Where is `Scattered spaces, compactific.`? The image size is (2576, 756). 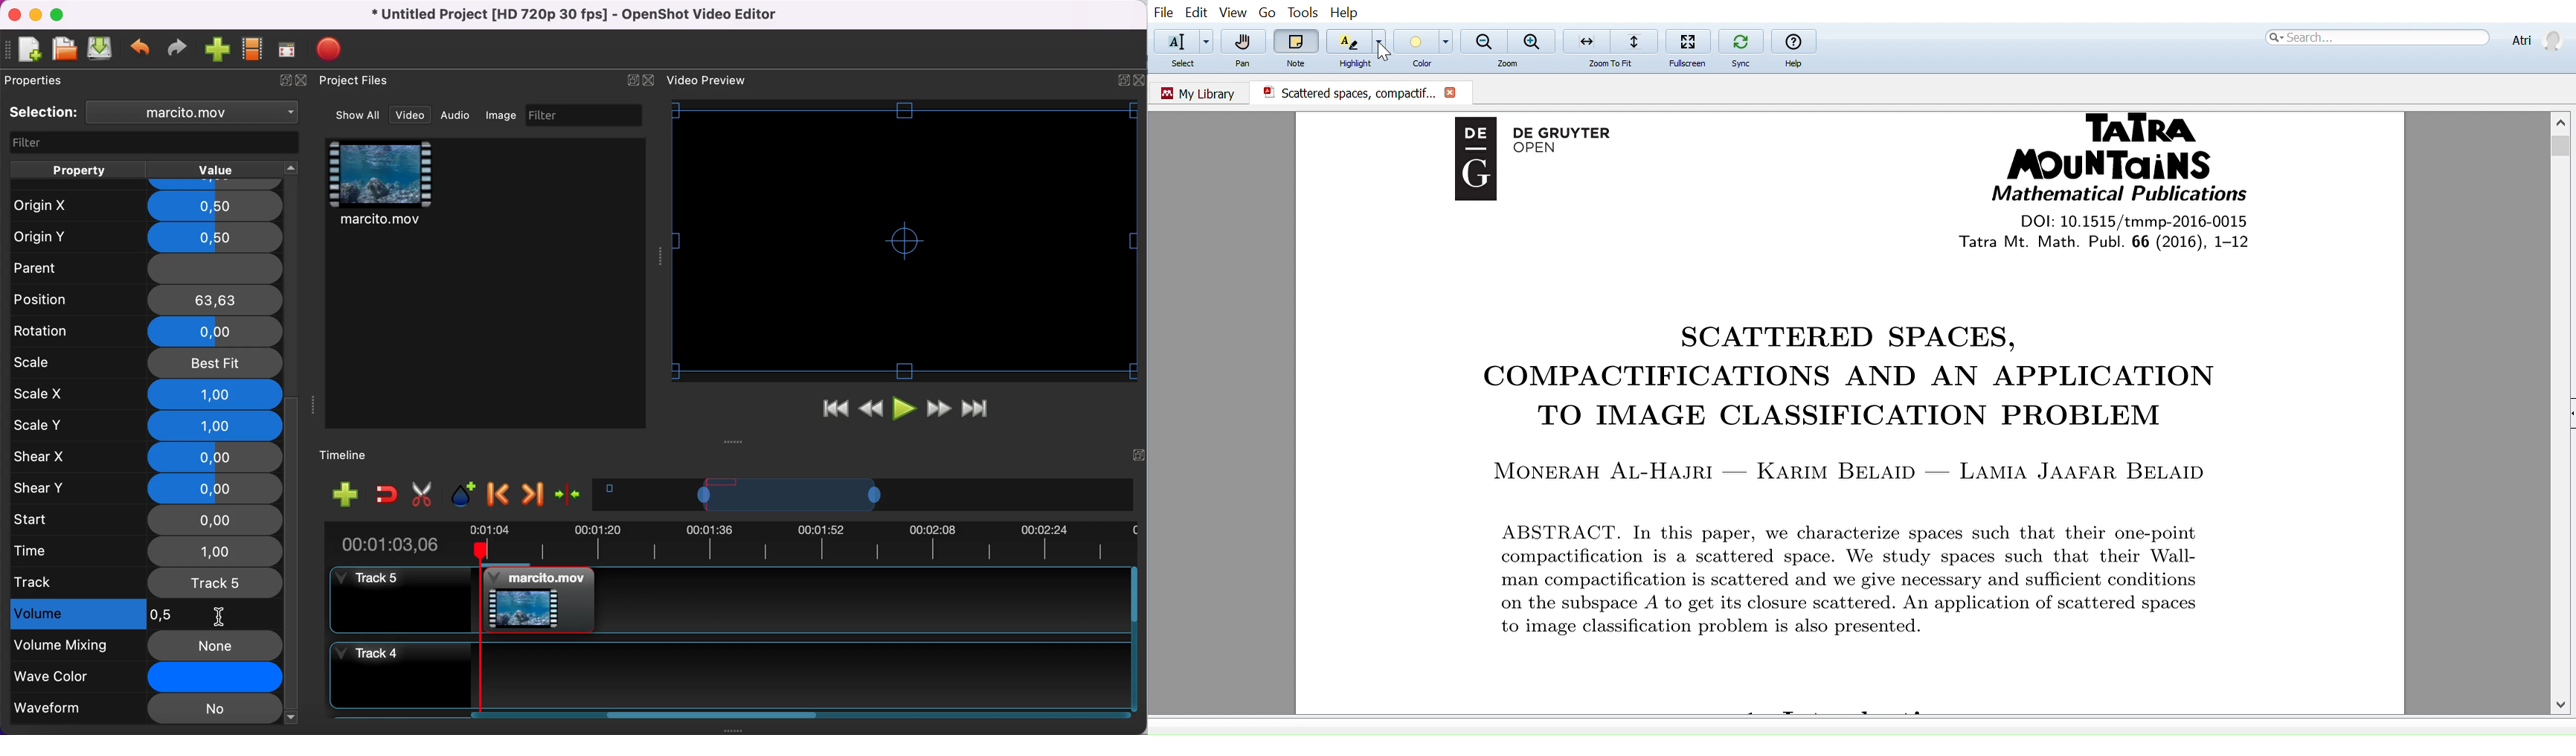
Scattered spaces, compactific. is located at coordinates (1343, 92).